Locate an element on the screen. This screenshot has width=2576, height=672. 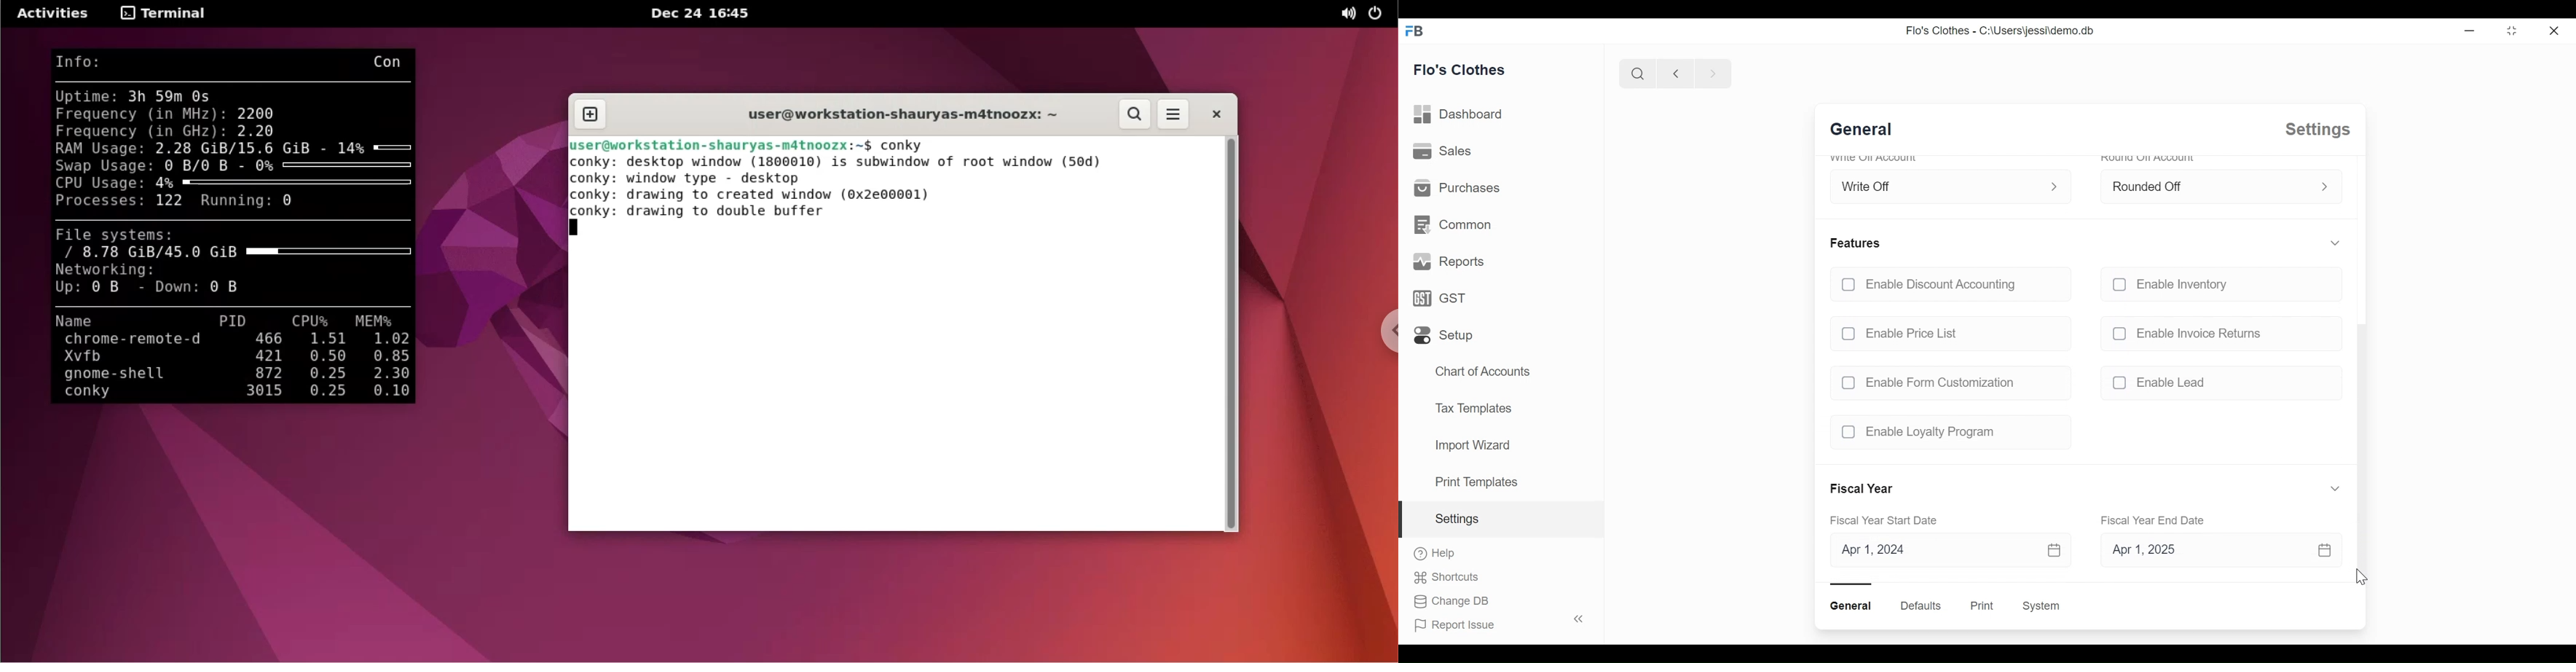
Apr 1, 2025 is located at coordinates (2213, 552).